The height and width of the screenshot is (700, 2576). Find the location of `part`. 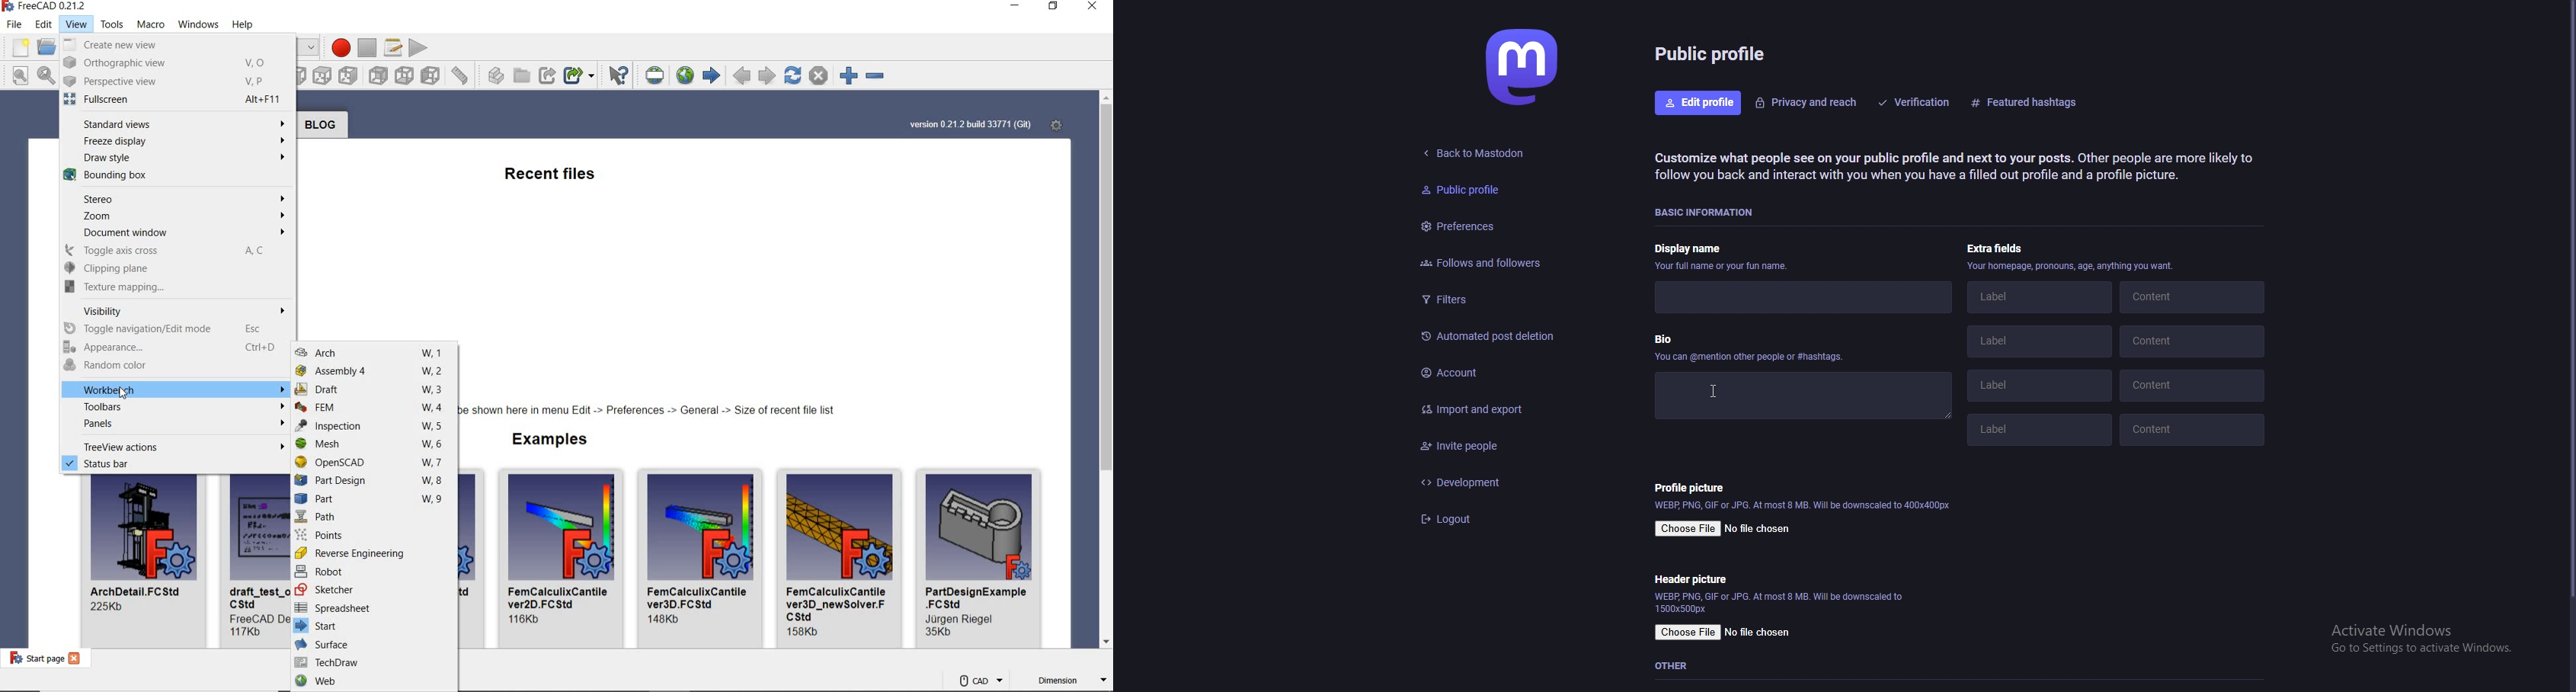

part is located at coordinates (373, 500).